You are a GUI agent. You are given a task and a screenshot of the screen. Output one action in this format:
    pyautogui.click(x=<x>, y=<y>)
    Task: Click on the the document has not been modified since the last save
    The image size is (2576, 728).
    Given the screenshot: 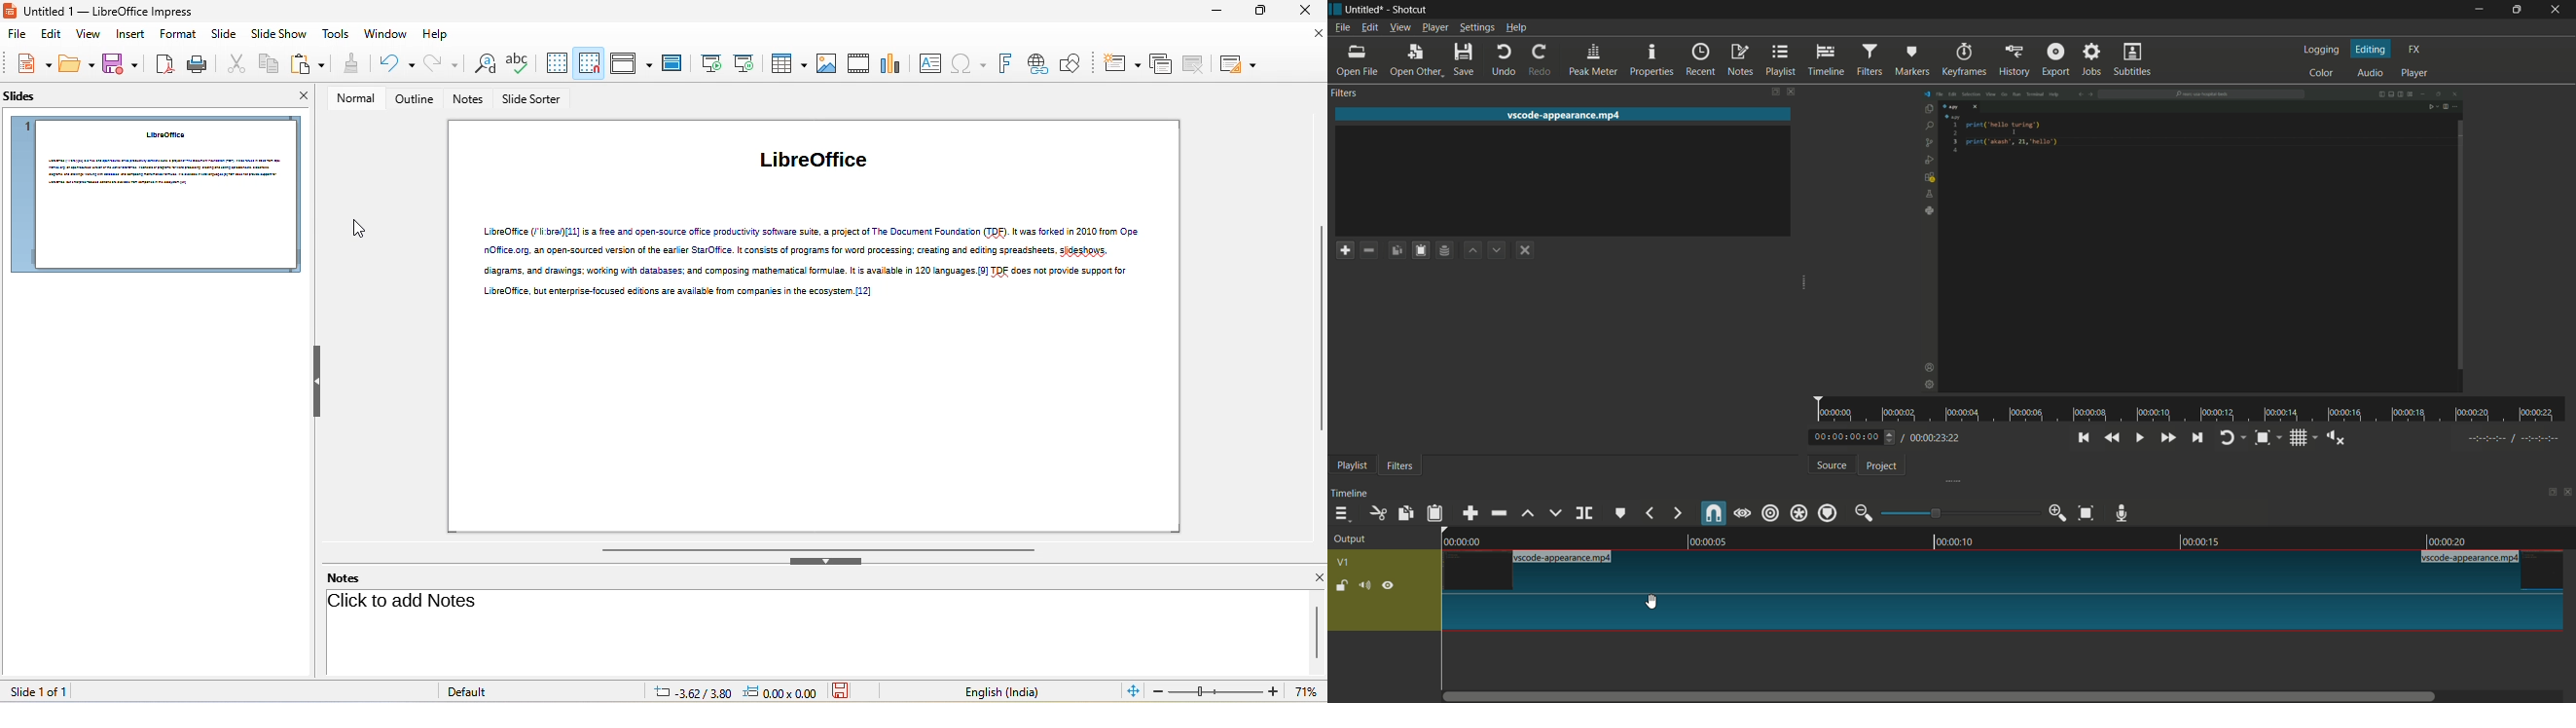 What is the action you would take?
    pyautogui.click(x=848, y=691)
    